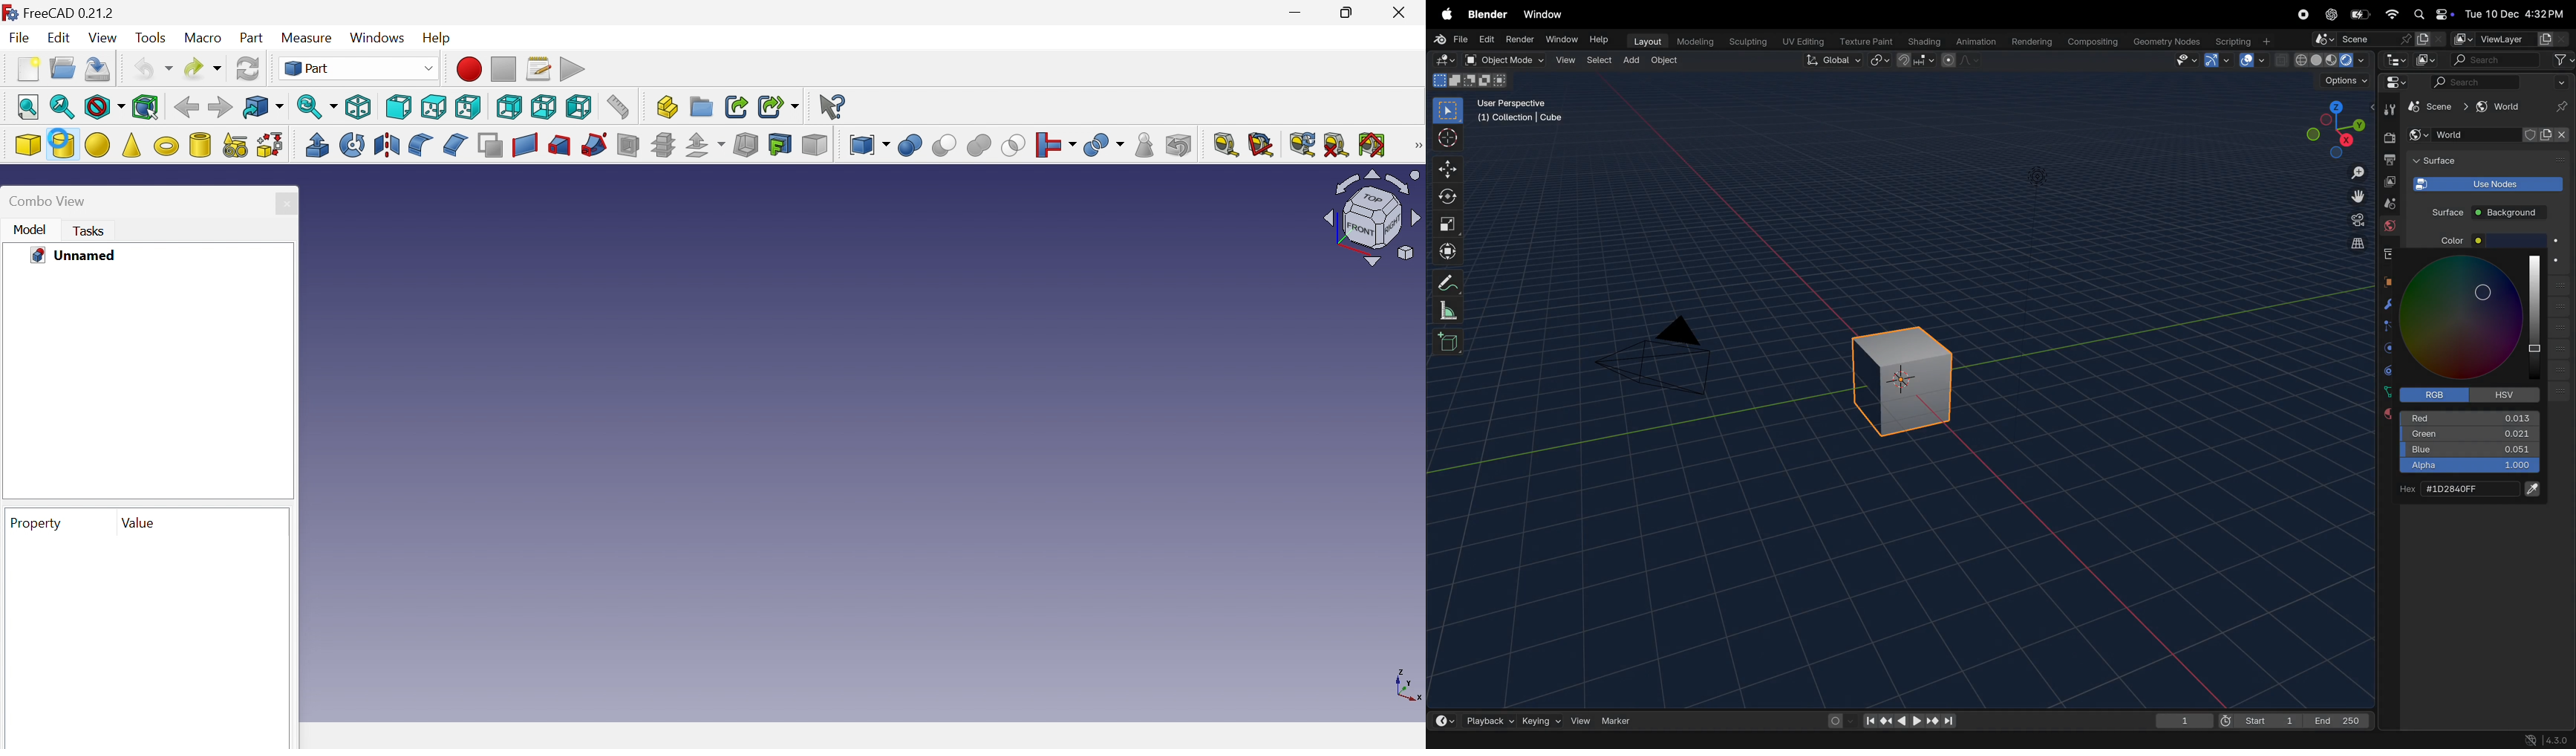 The height and width of the screenshot is (756, 2576). I want to click on scale, so click(1451, 310).